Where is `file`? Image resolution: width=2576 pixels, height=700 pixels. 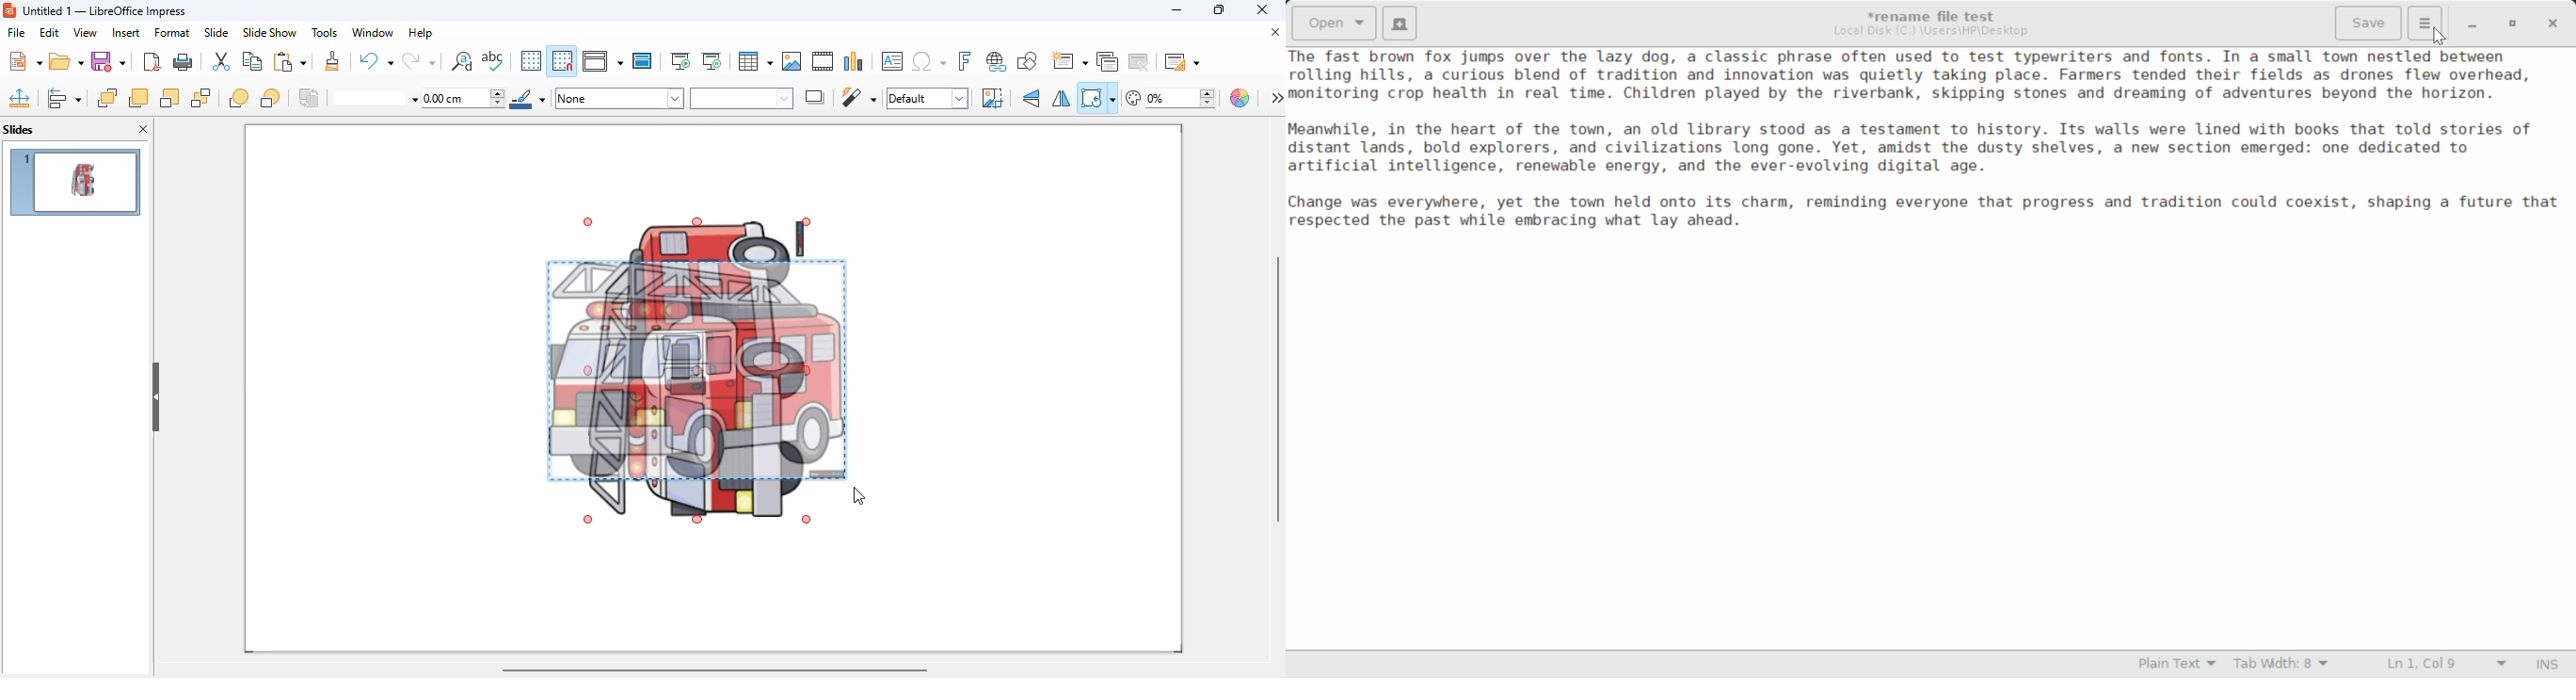 file is located at coordinates (17, 32).